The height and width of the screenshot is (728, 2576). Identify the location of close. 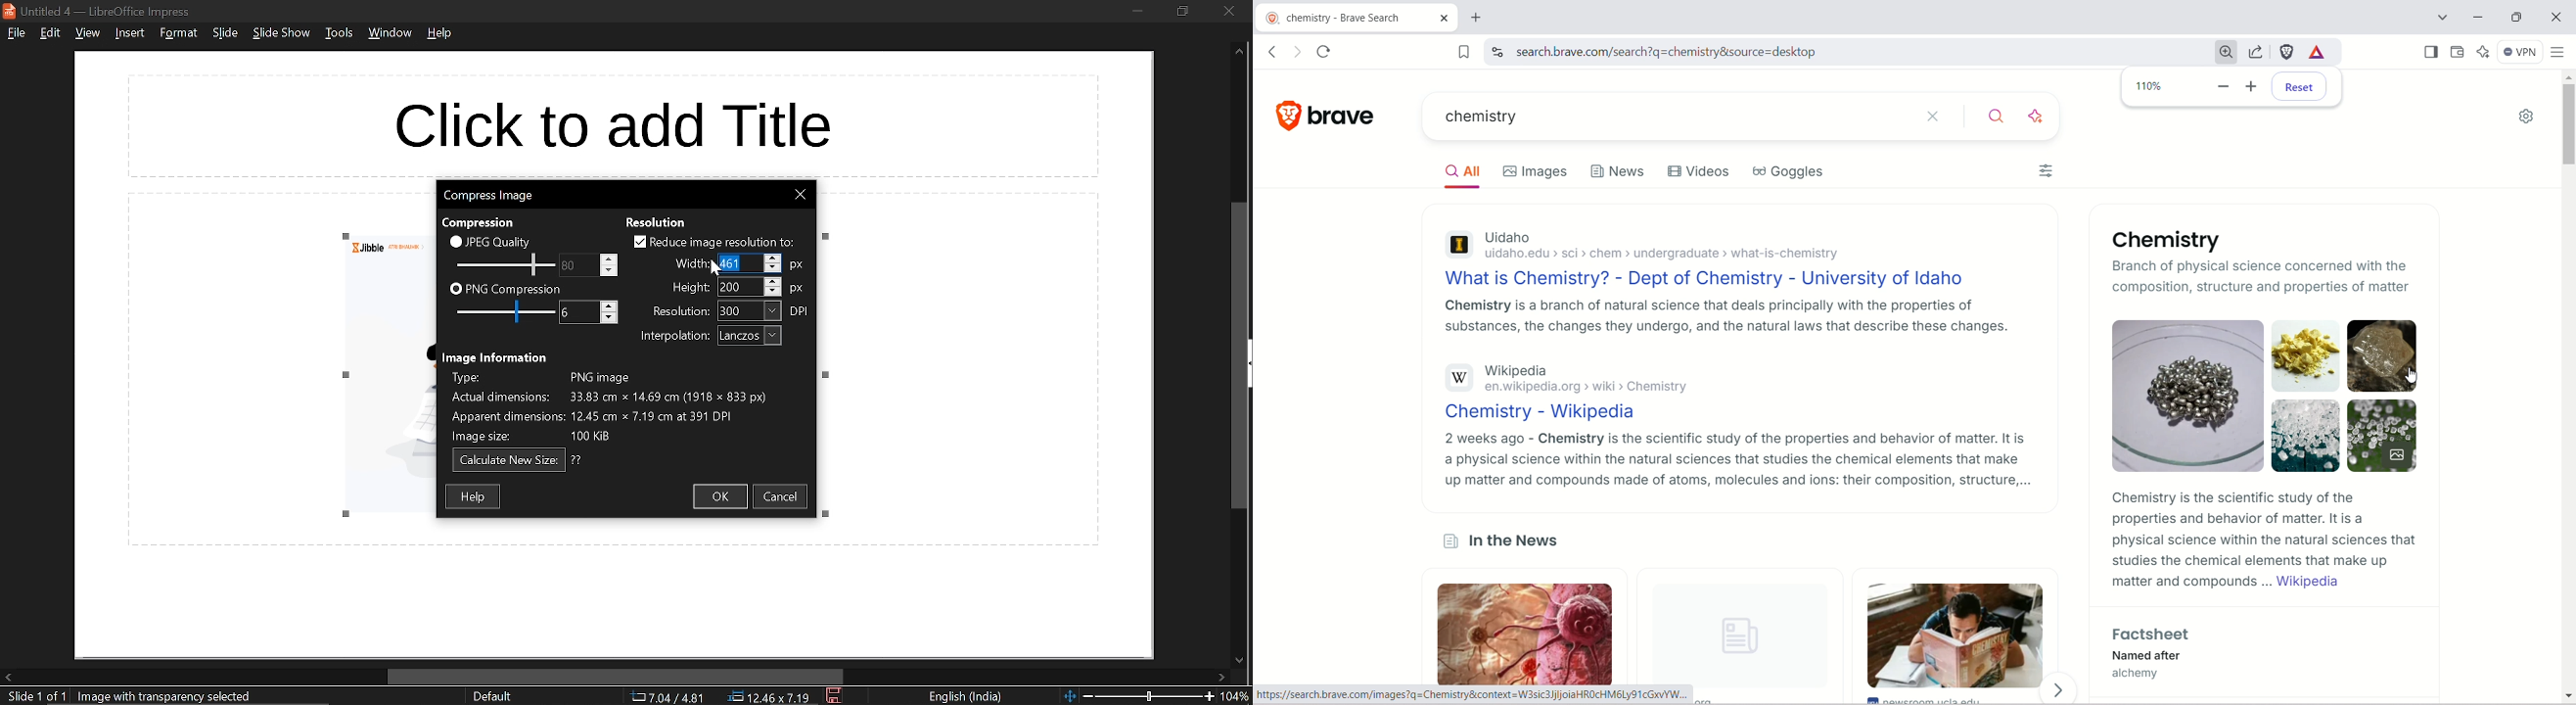
(1933, 117).